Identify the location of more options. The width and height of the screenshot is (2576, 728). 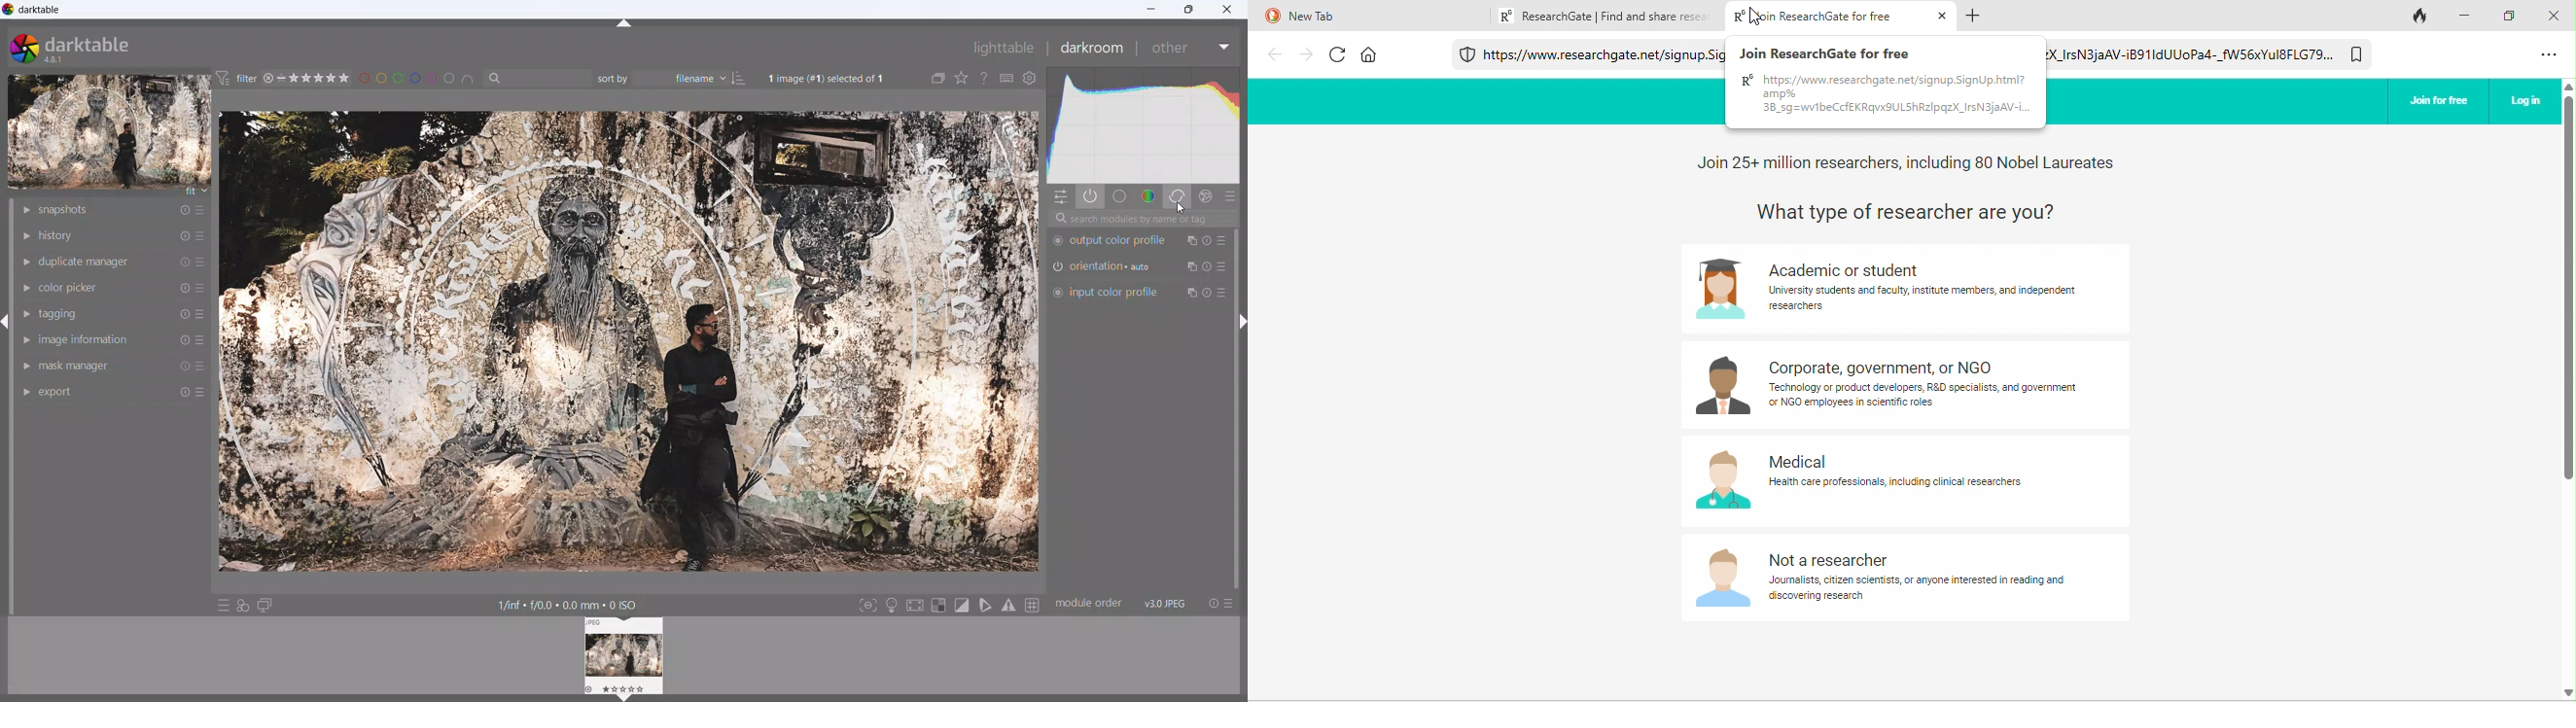
(203, 343).